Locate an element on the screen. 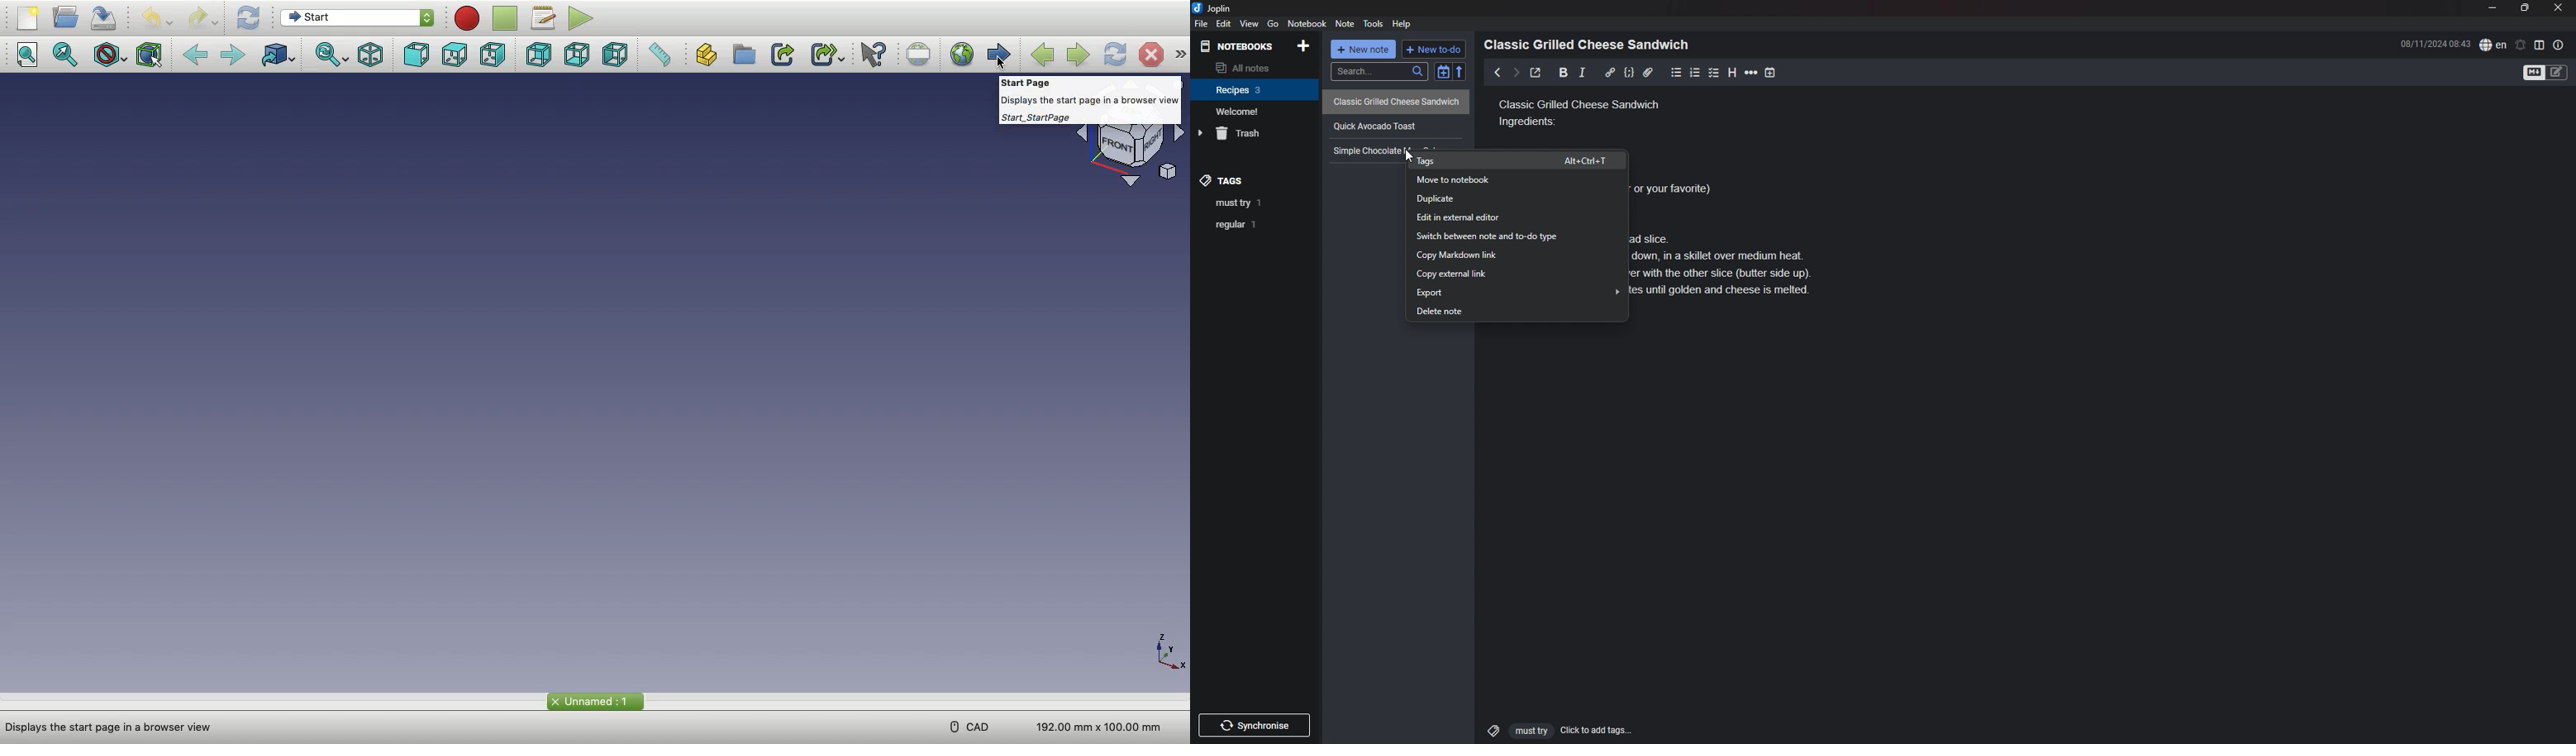 Image resolution: width=2576 pixels, height=756 pixels. heading is located at coordinates (1732, 72).